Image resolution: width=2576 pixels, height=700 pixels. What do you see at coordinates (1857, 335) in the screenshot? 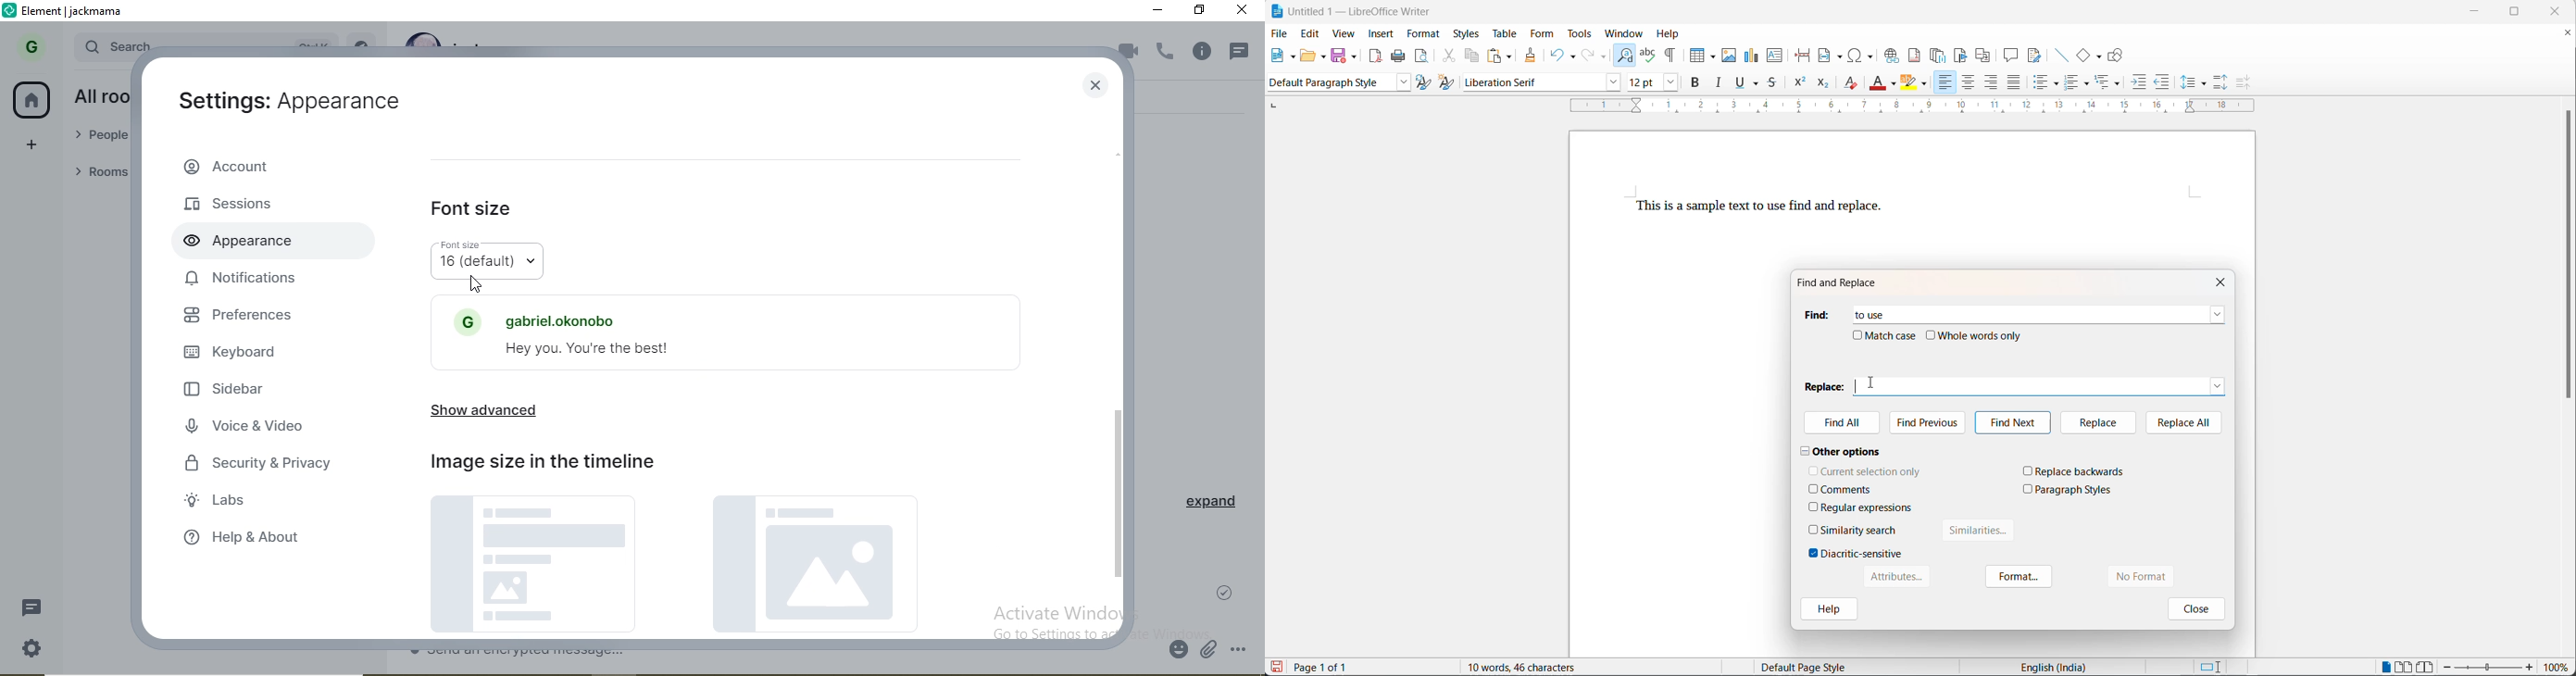
I see `checkbox` at bounding box center [1857, 335].